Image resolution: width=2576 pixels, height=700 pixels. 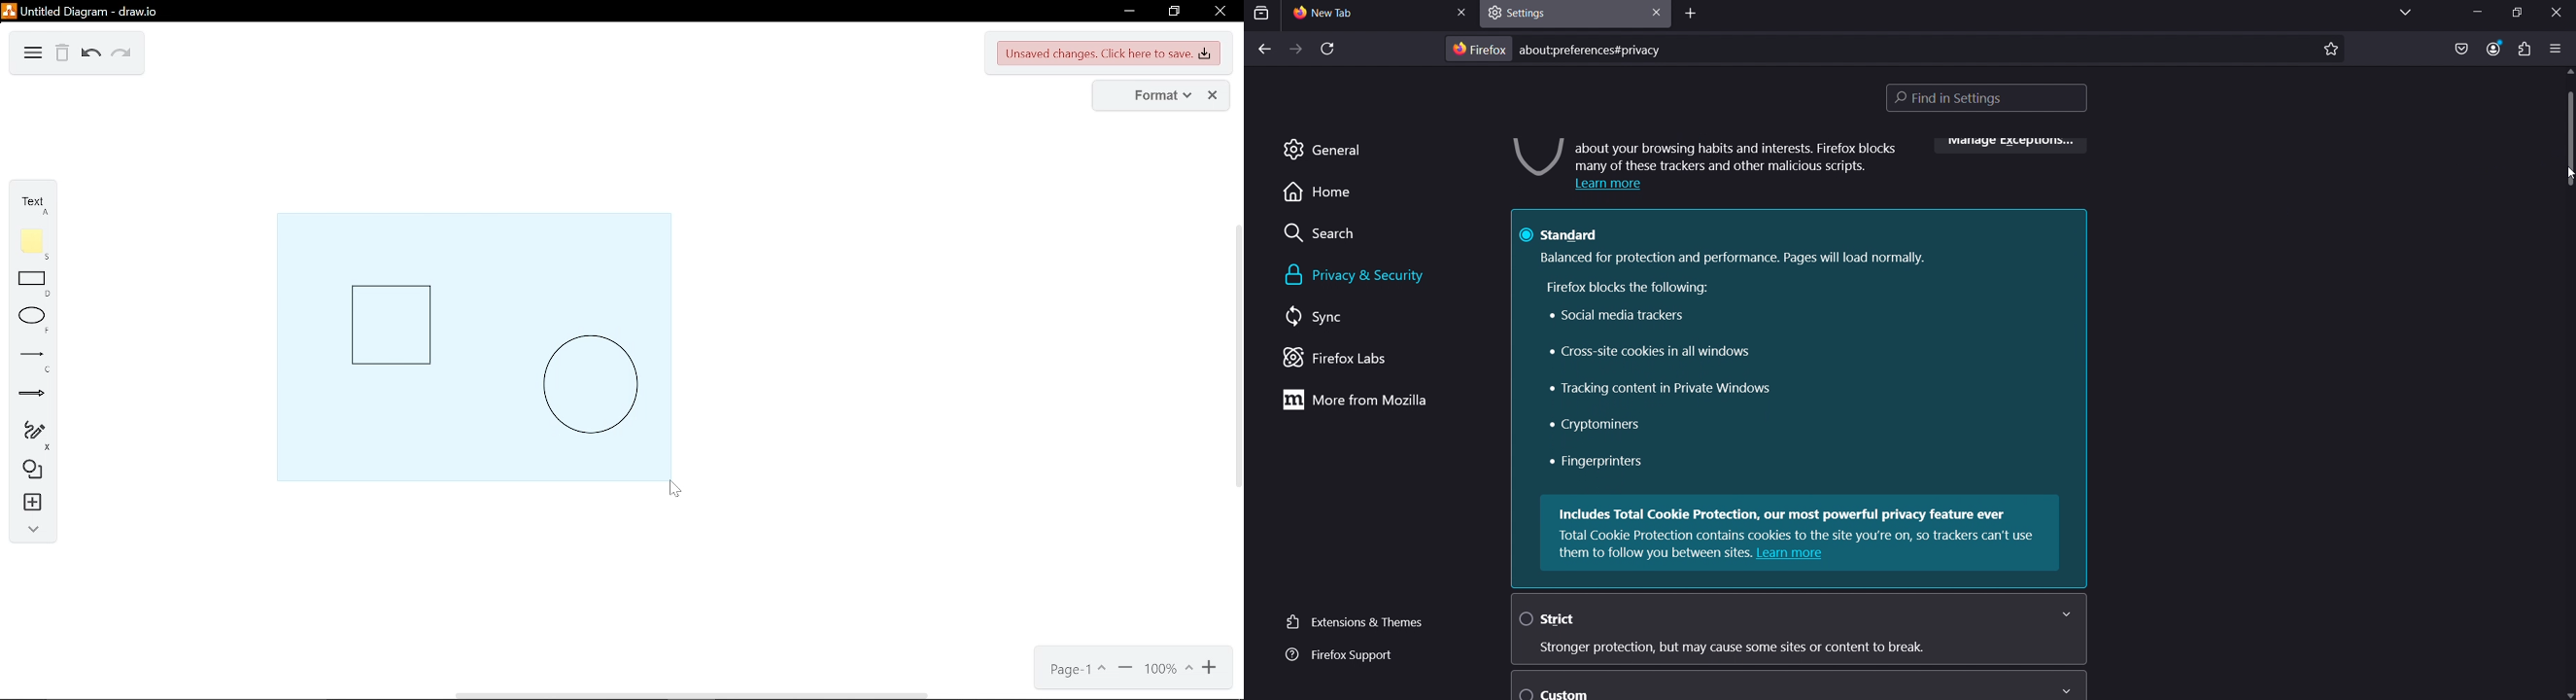 What do you see at coordinates (32, 203) in the screenshot?
I see `text` at bounding box center [32, 203].